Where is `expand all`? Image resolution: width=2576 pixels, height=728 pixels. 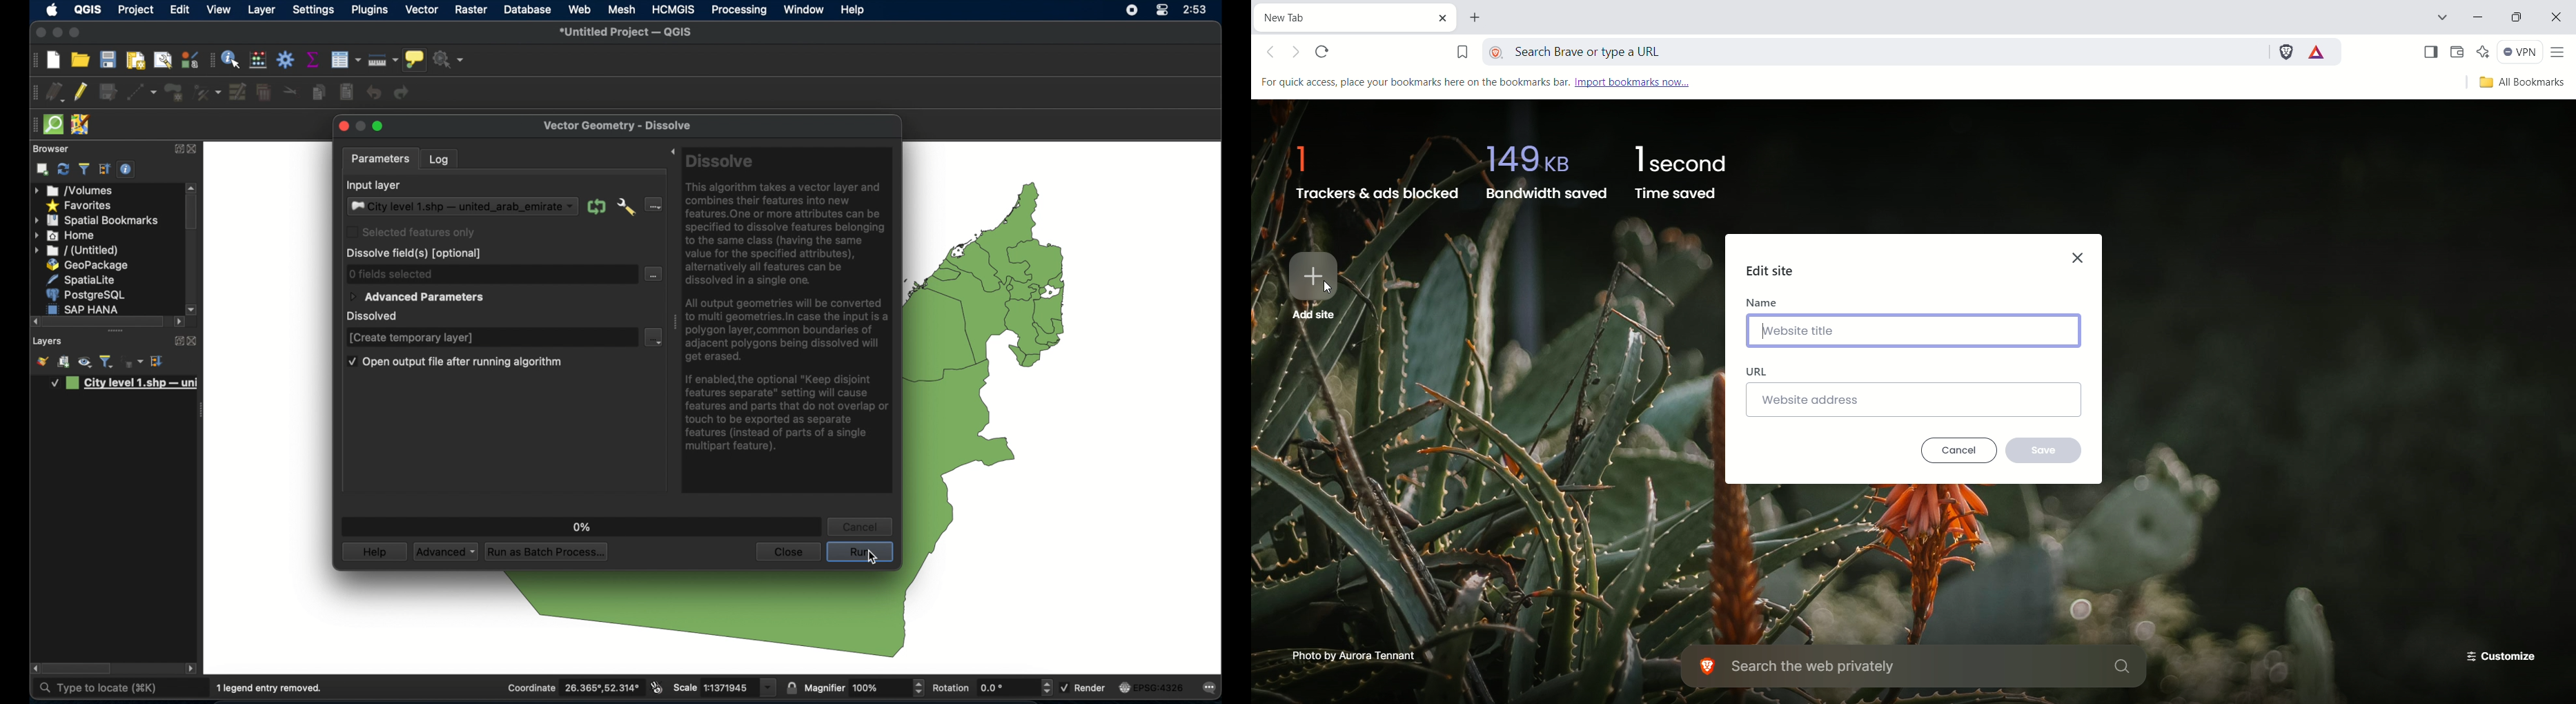
expand all is located at coordinates (158, 361).